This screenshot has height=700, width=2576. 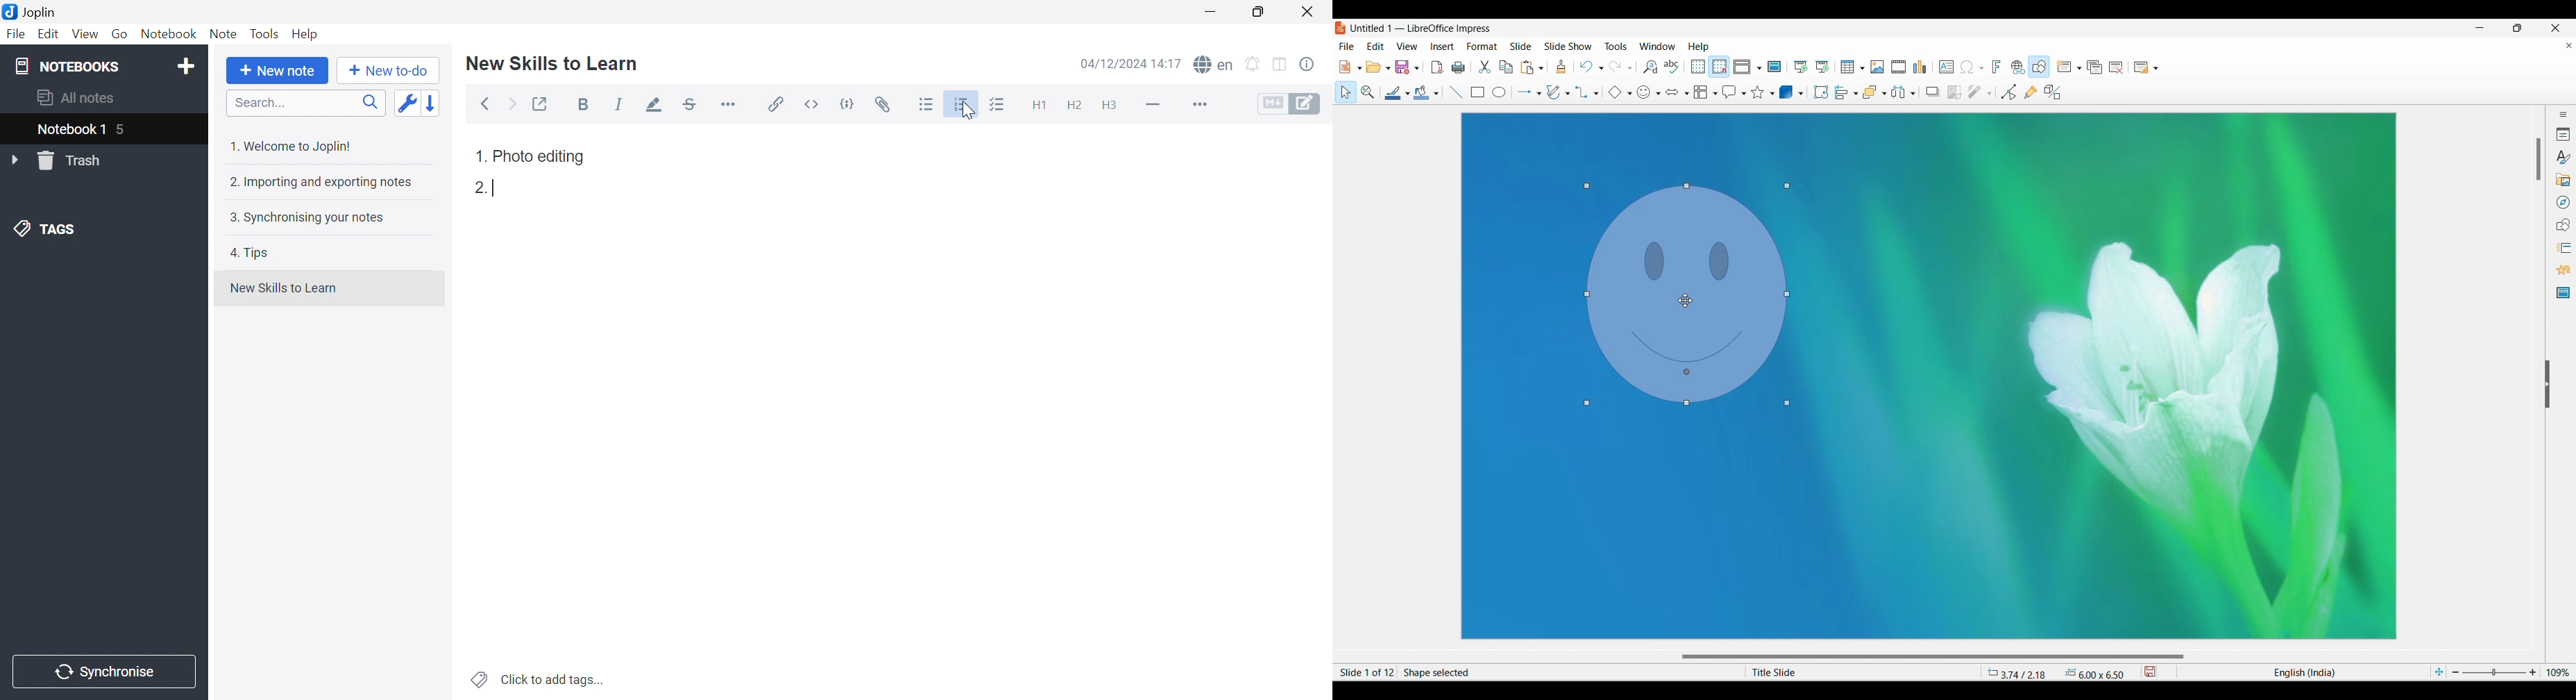 I want to click on Show interface in a smaller tab, so click(x=2518, y=28).